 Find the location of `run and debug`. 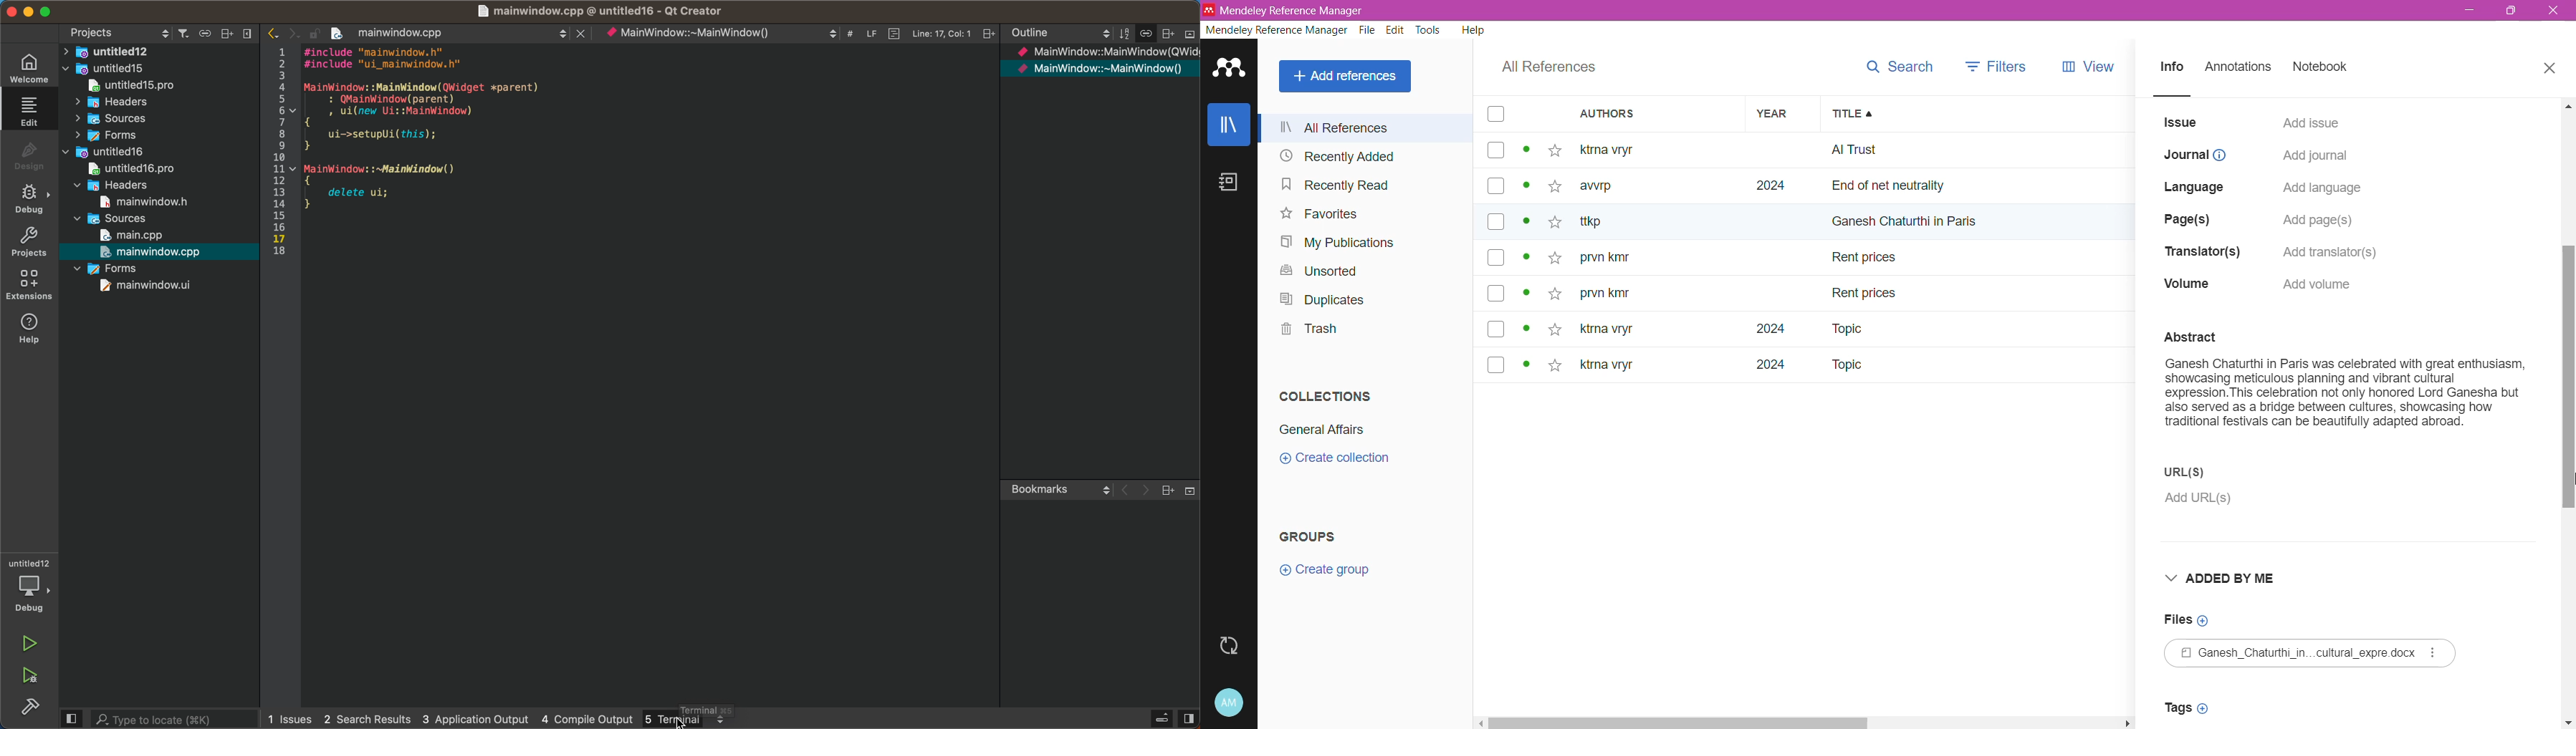

run and debug is located at coordinates (33, 677).